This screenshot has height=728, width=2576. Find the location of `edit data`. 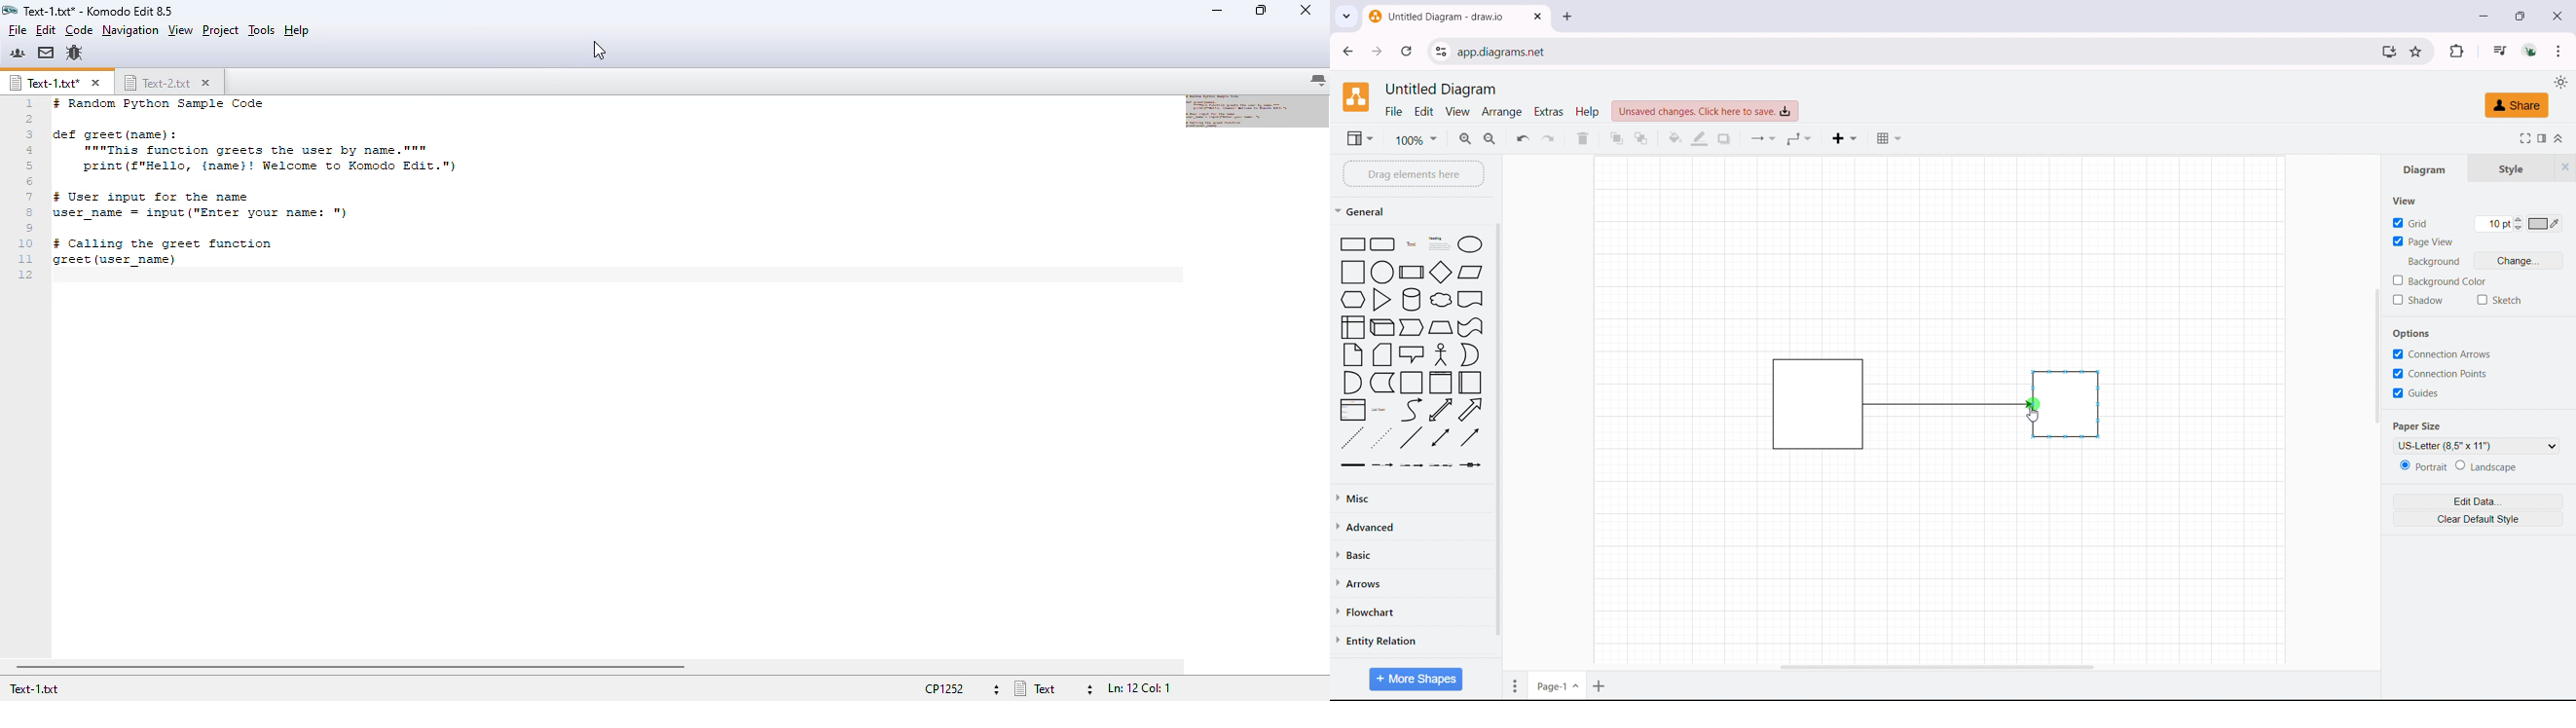

edit data is located at coordinates (2477, 502).